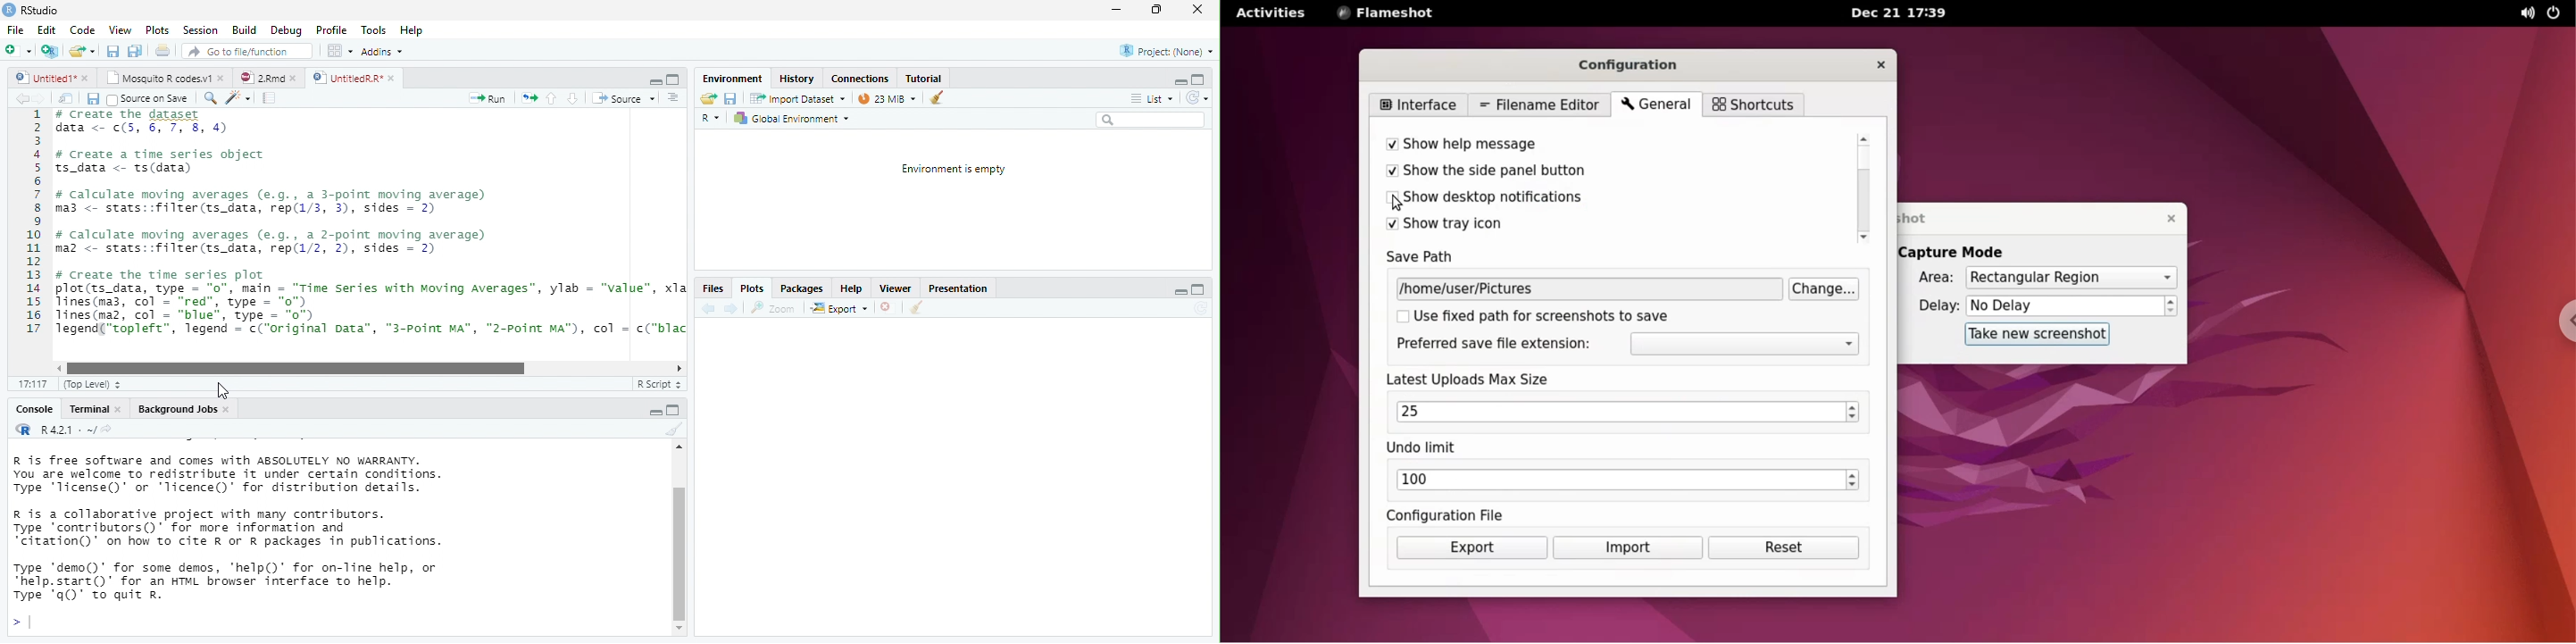 This screenshot has width=2576, height=644. What do you see at coordinates (1156, 10) in the screenshot?
I see `maximize` at bounding box center [1156, 10].